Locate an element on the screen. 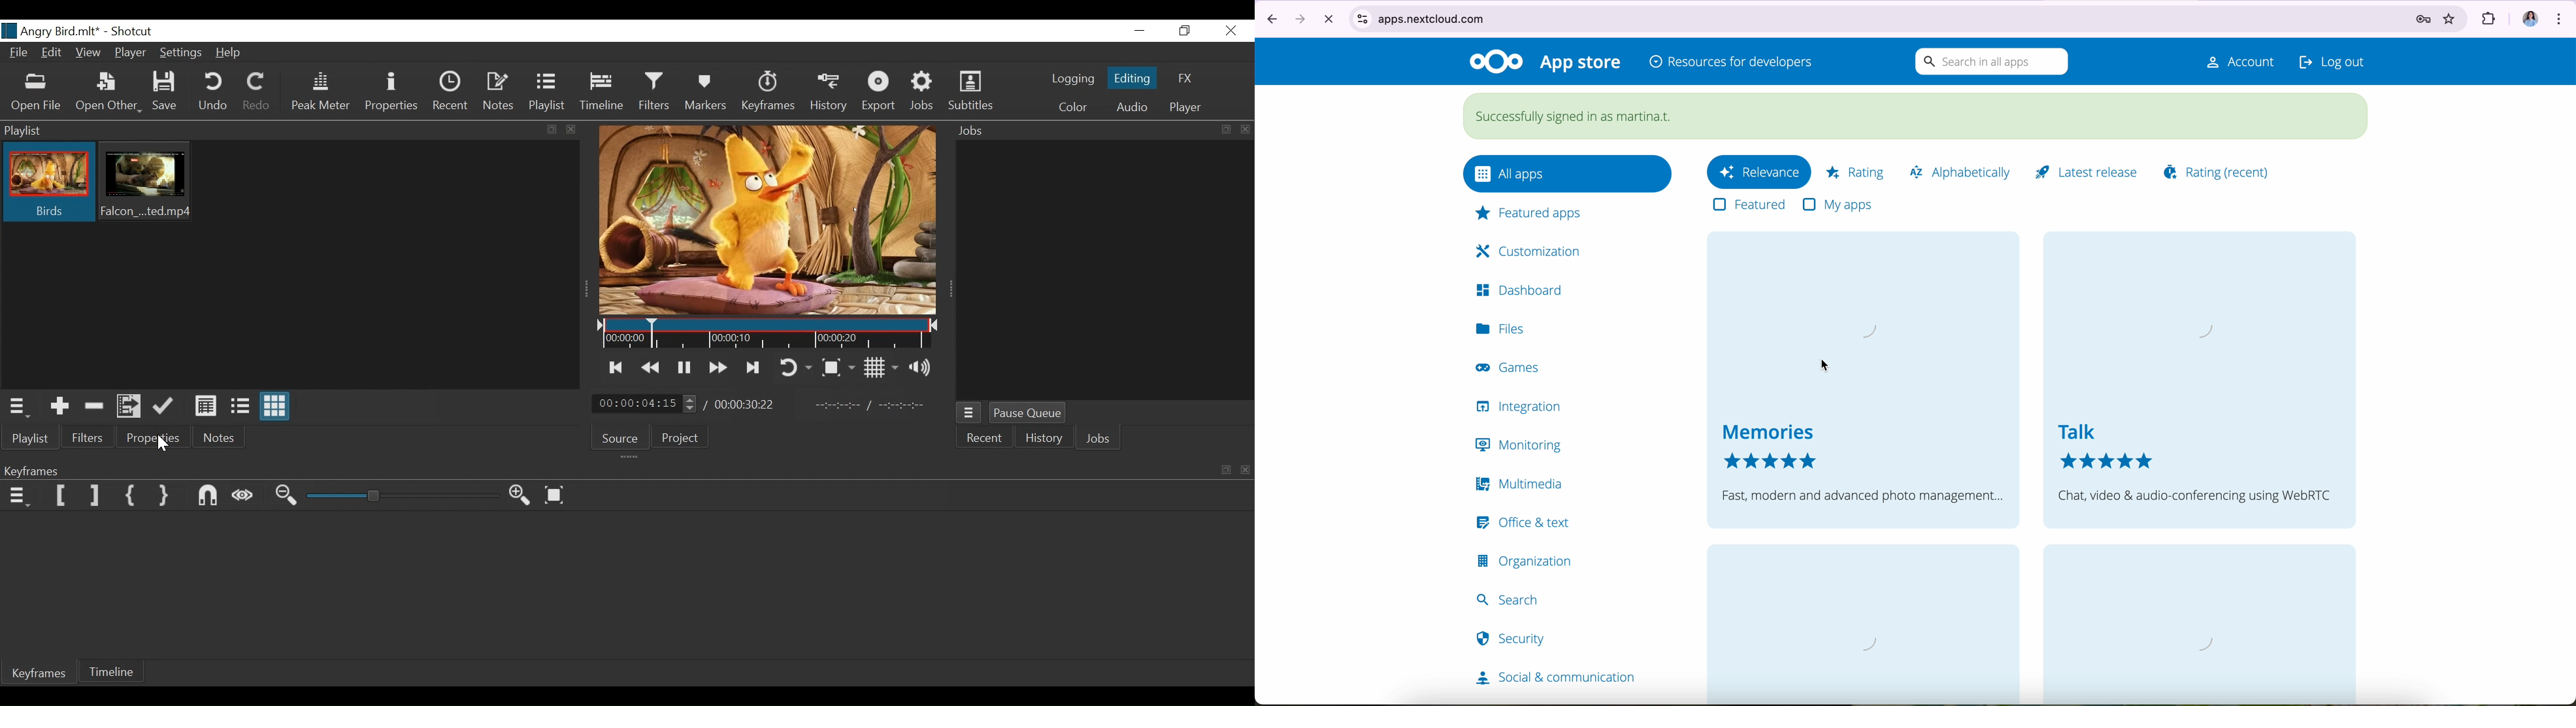 The image size is (2576, 728). Editing is located at coordinates (1131, 77).